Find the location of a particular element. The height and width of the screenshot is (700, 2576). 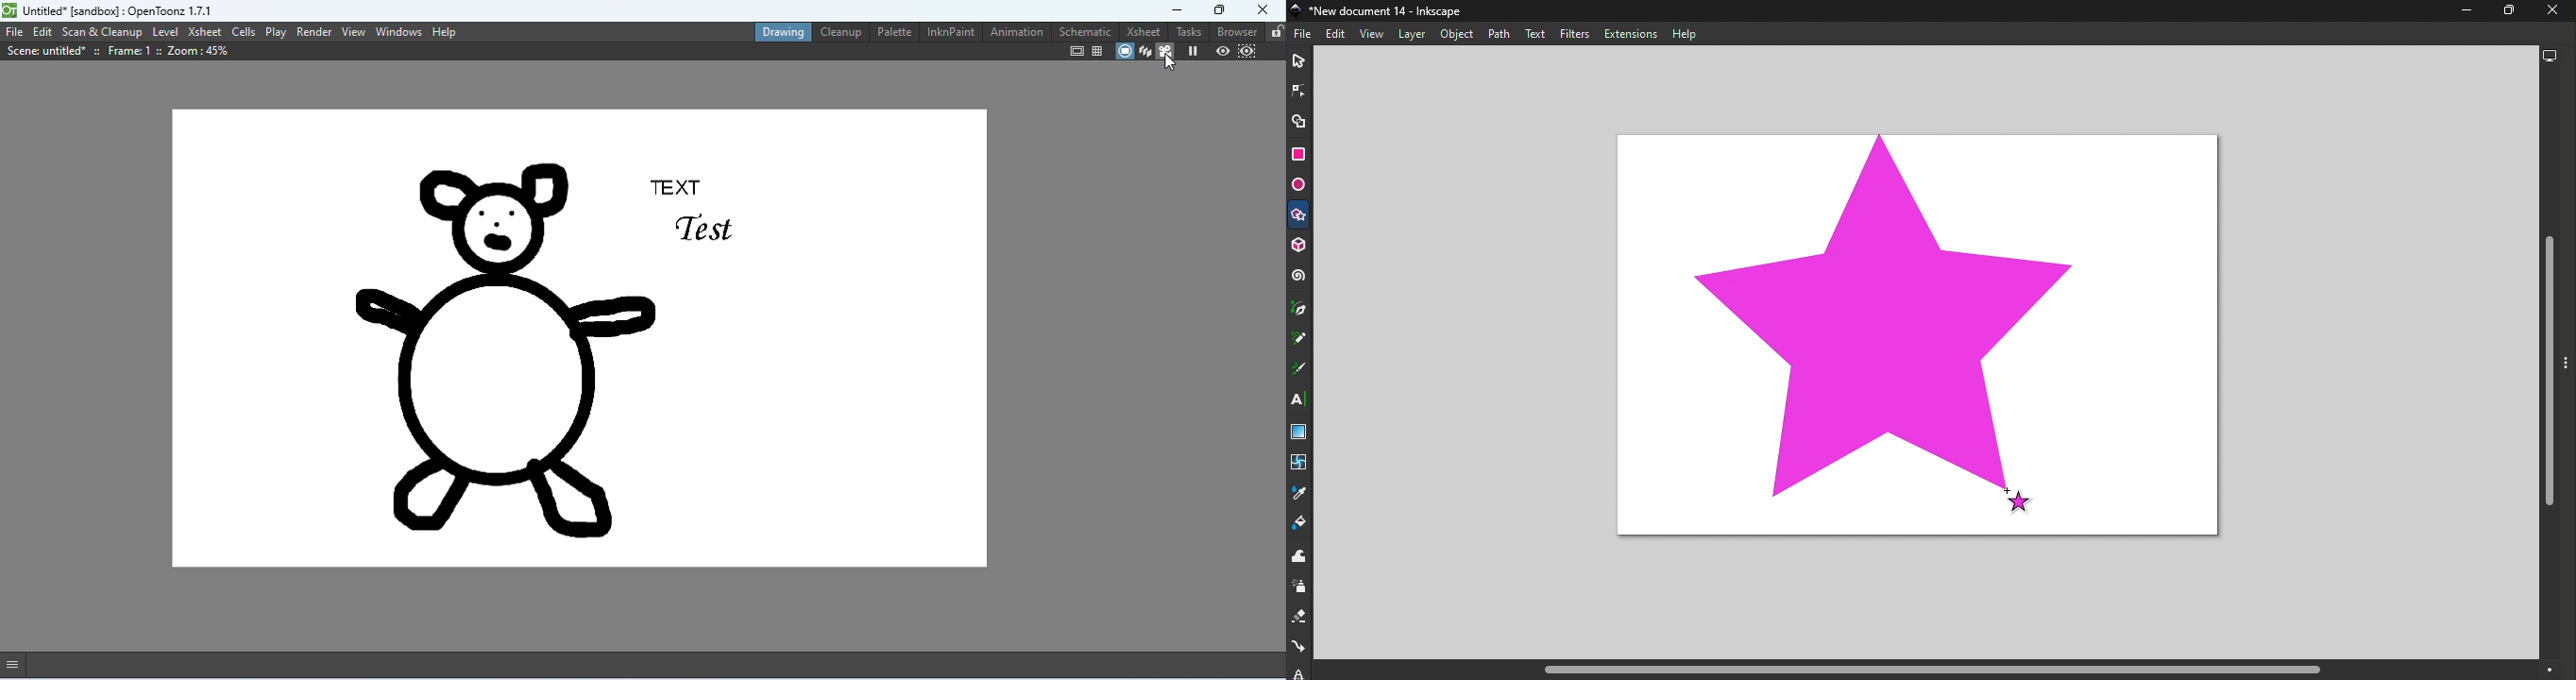

3D box tool is located at coordinates (1300, 247).